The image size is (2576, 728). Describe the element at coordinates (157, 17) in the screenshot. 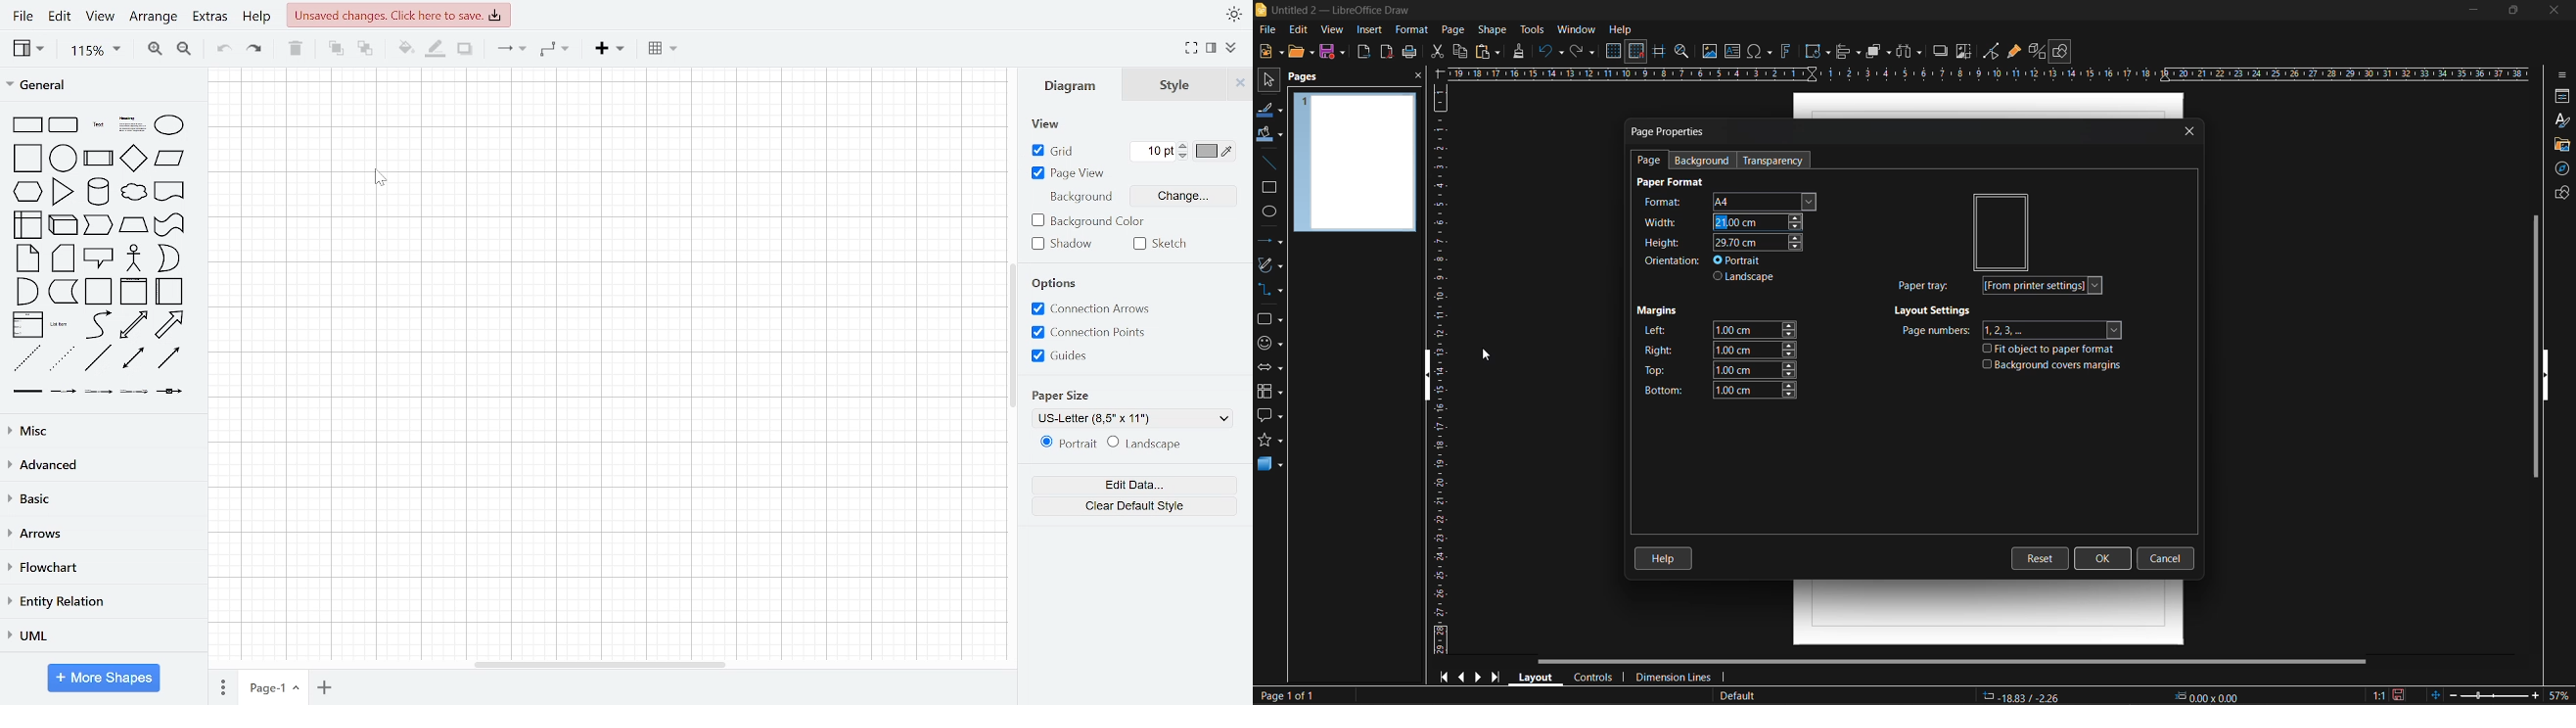

I see `arrange` at that location.